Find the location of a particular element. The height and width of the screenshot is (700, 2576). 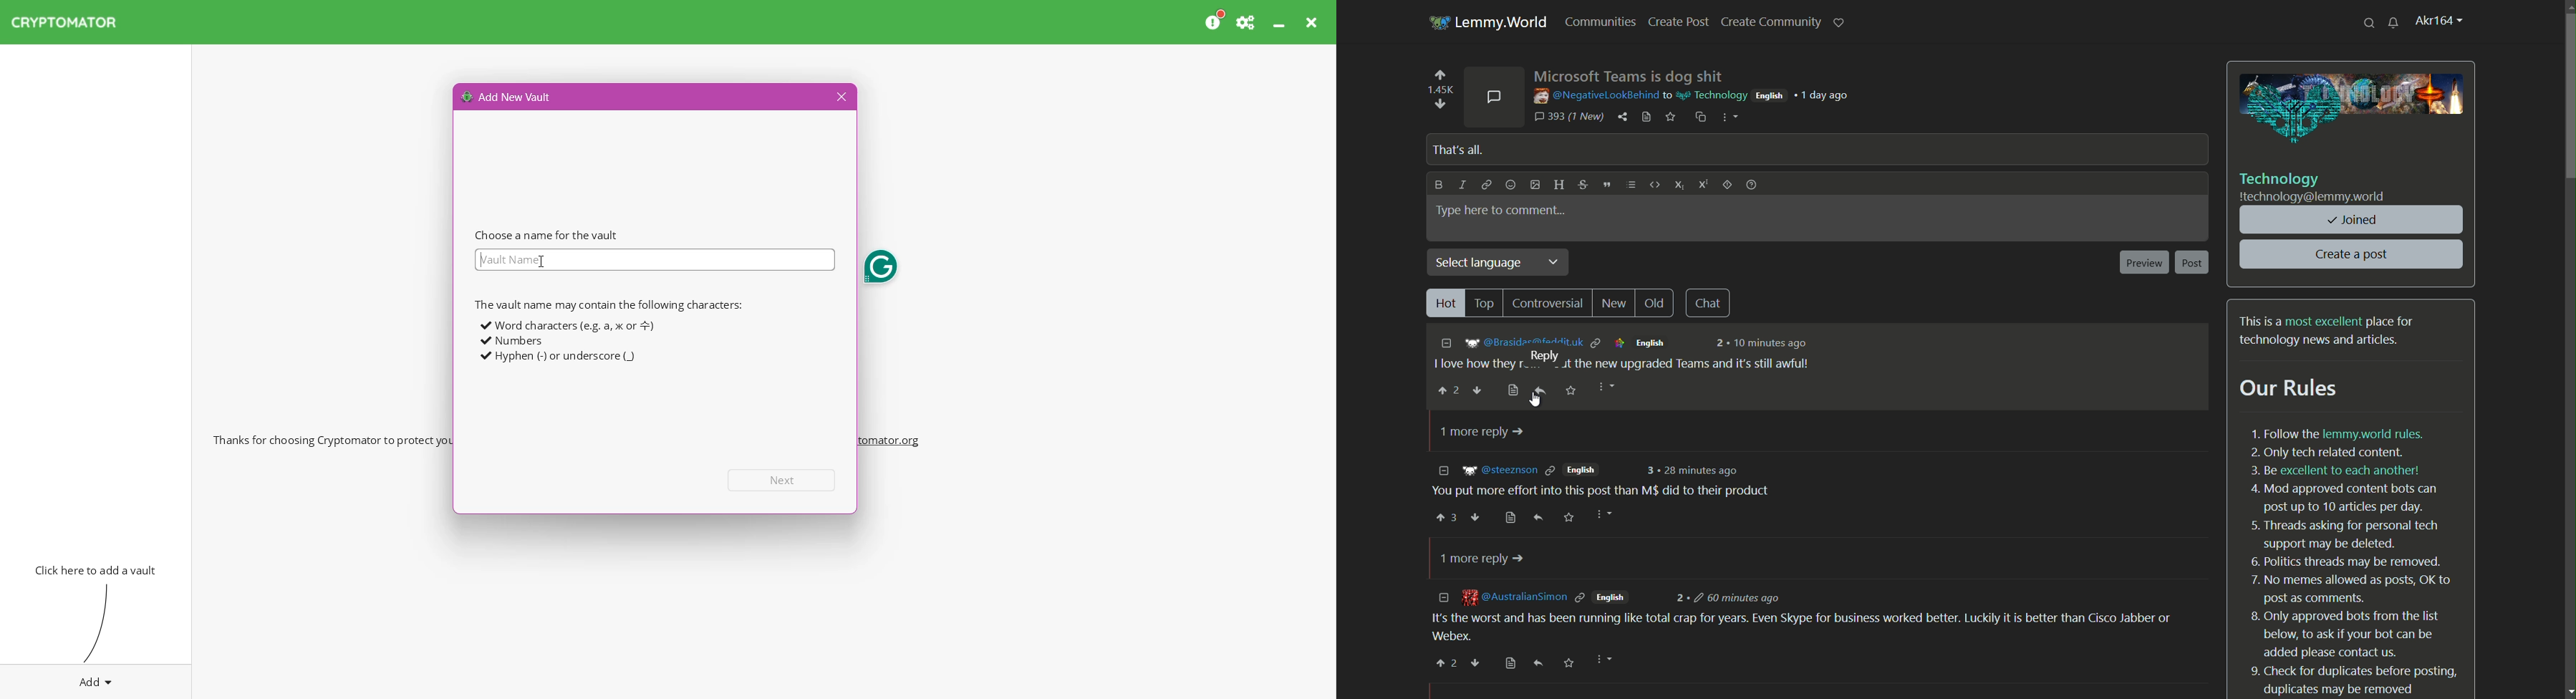

preview is located at coordinates (2143, 263).